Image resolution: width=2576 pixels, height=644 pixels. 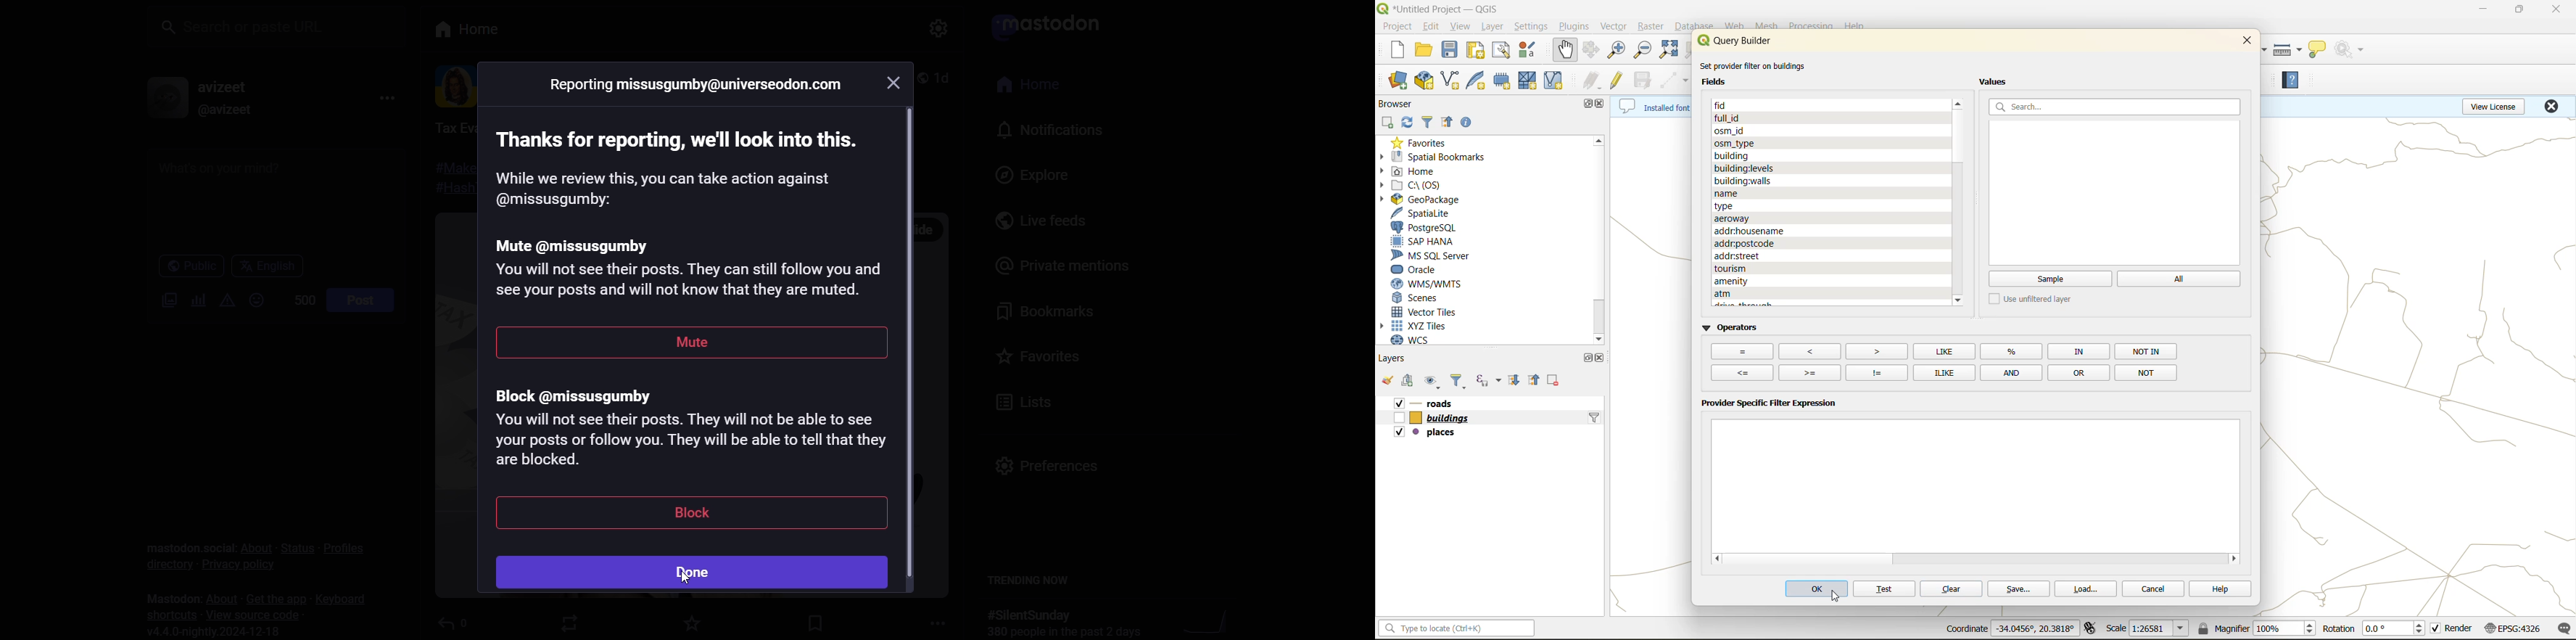 What do you see at coordinates (1952, 589) in the screenshot?
I see `clear` at bounding box center [1952, 589].